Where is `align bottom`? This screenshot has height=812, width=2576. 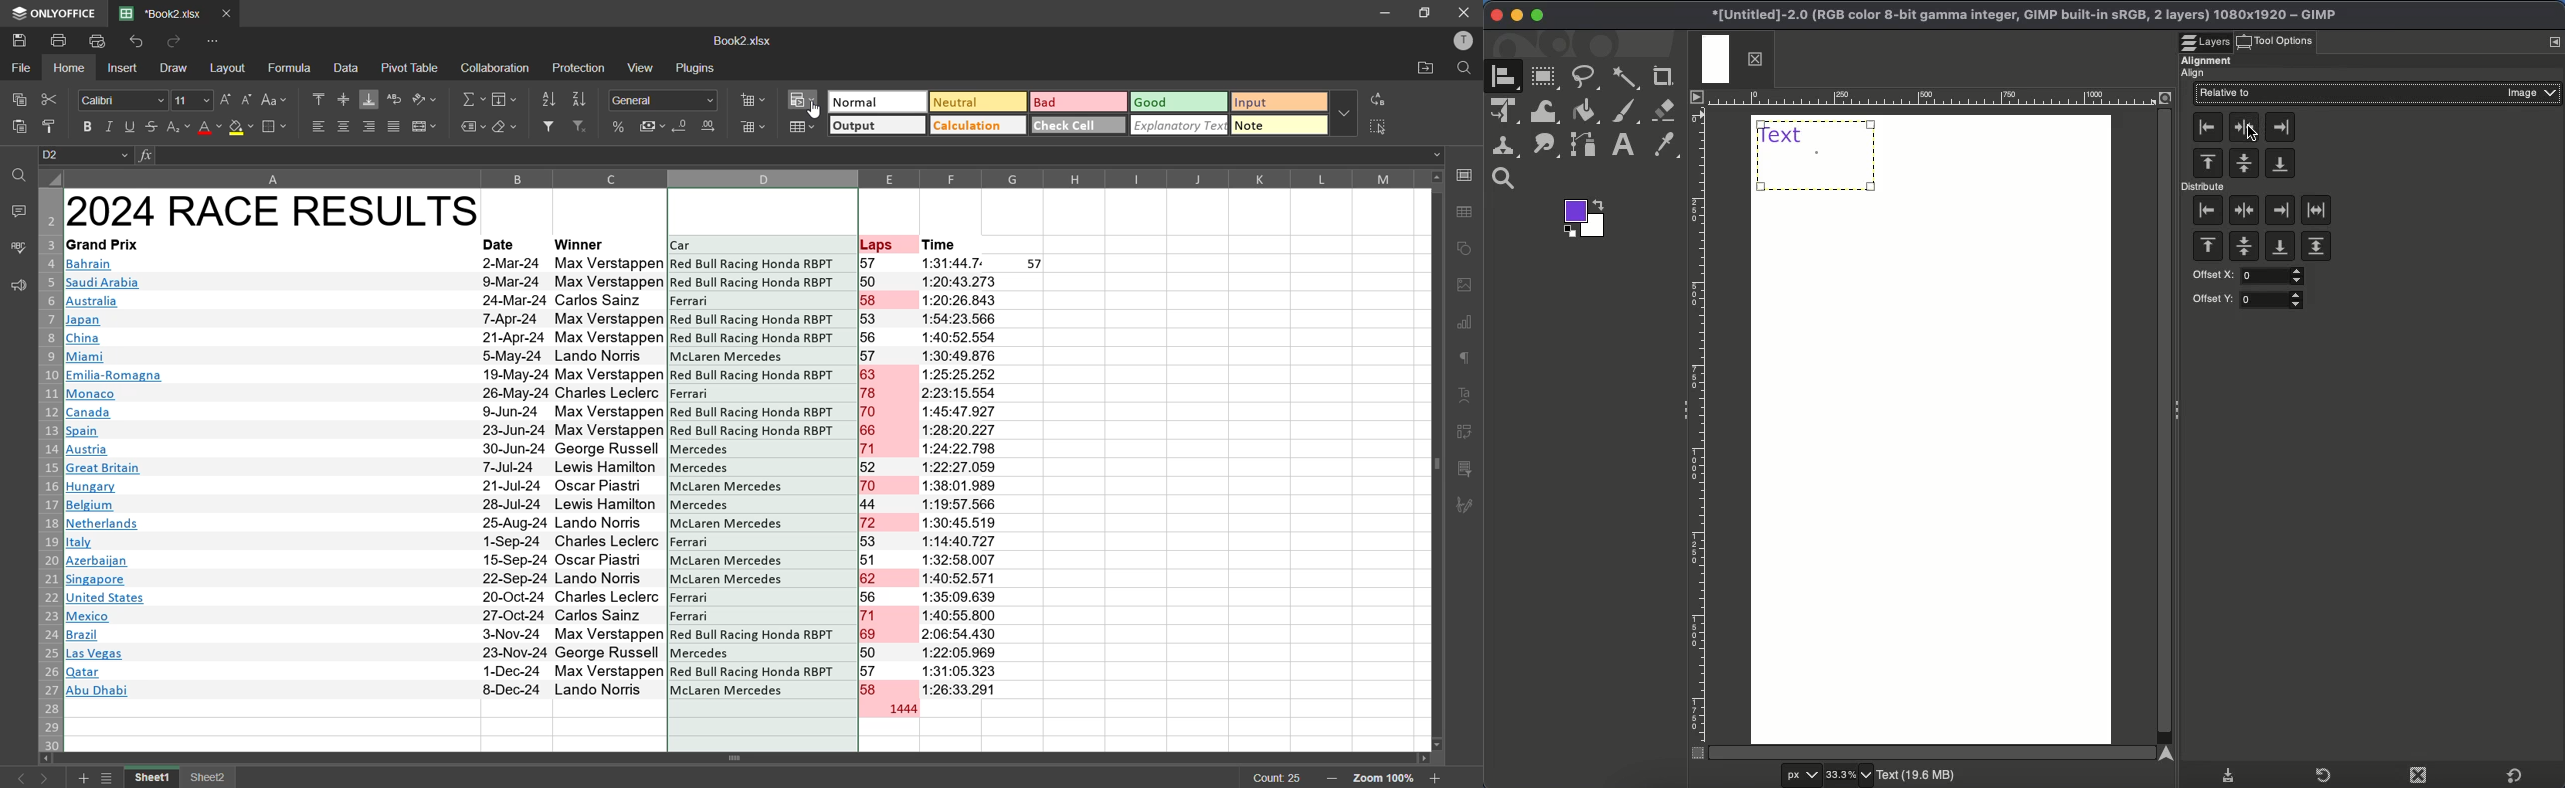
align bottom is located at coordinates (370, 99).